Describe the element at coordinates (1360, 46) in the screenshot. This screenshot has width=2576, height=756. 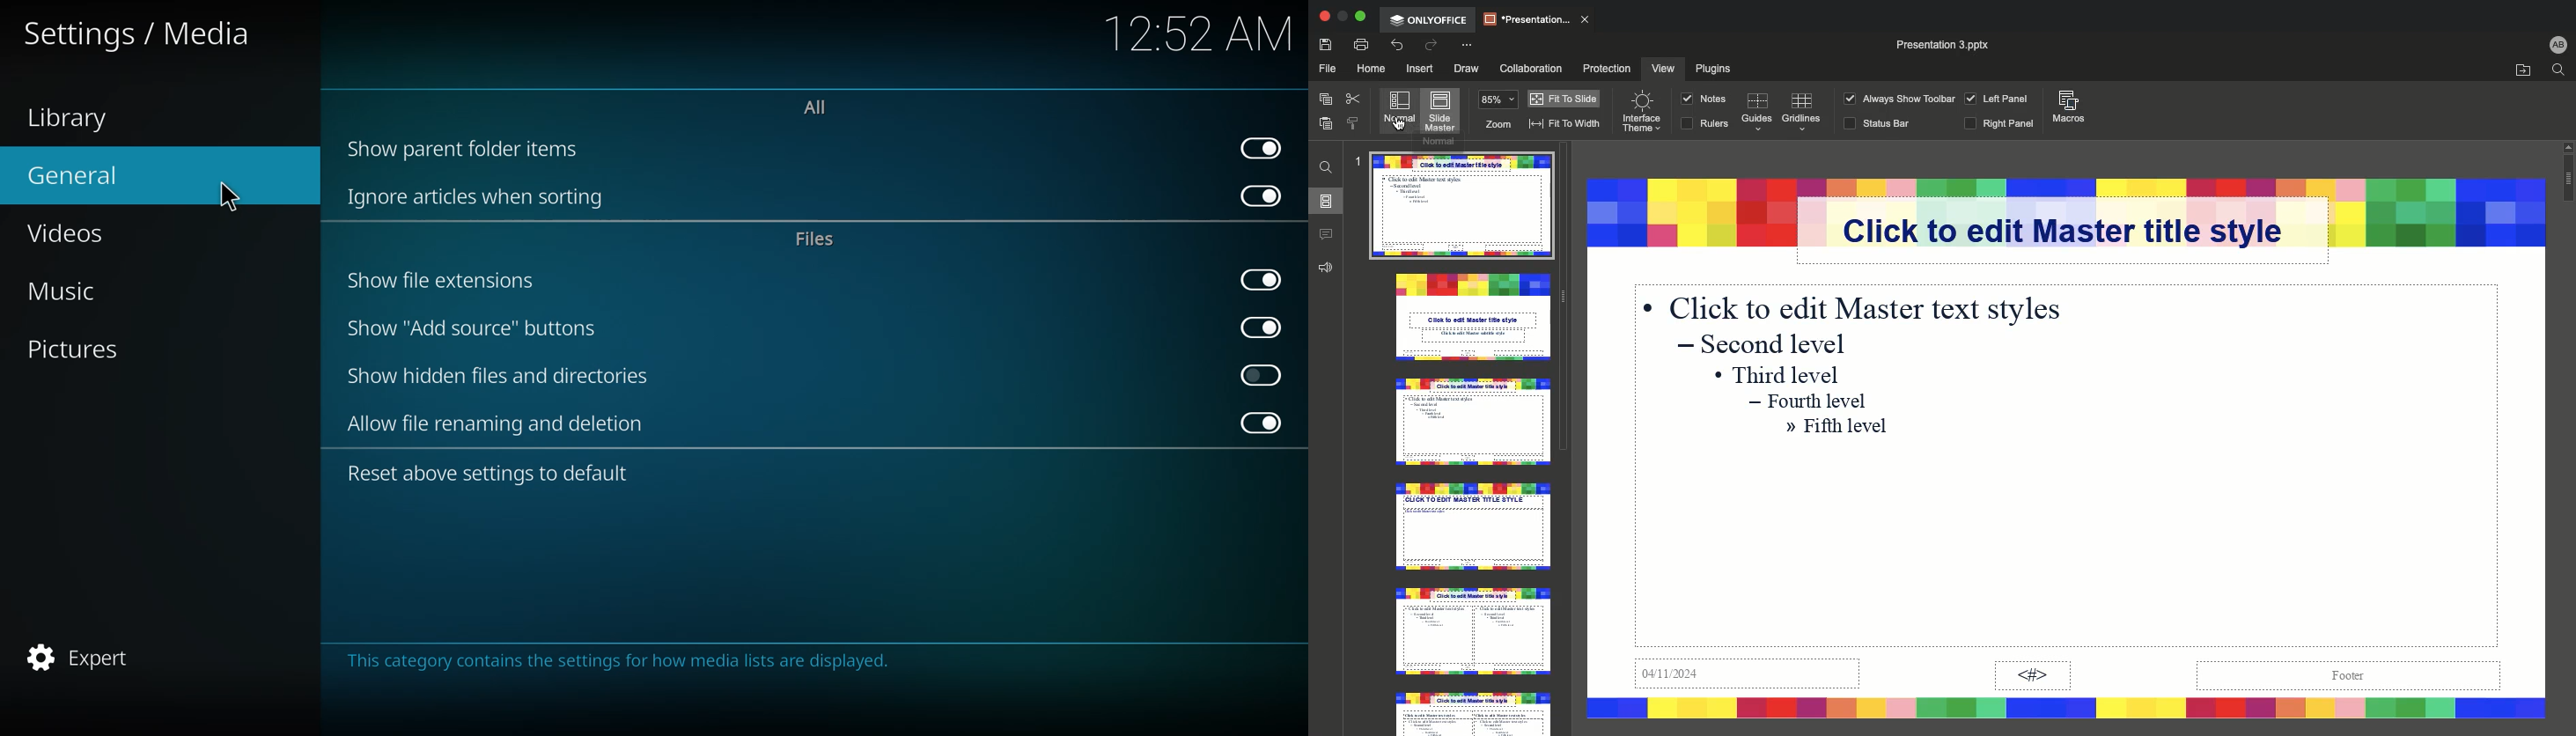
I see `Print` at that location.